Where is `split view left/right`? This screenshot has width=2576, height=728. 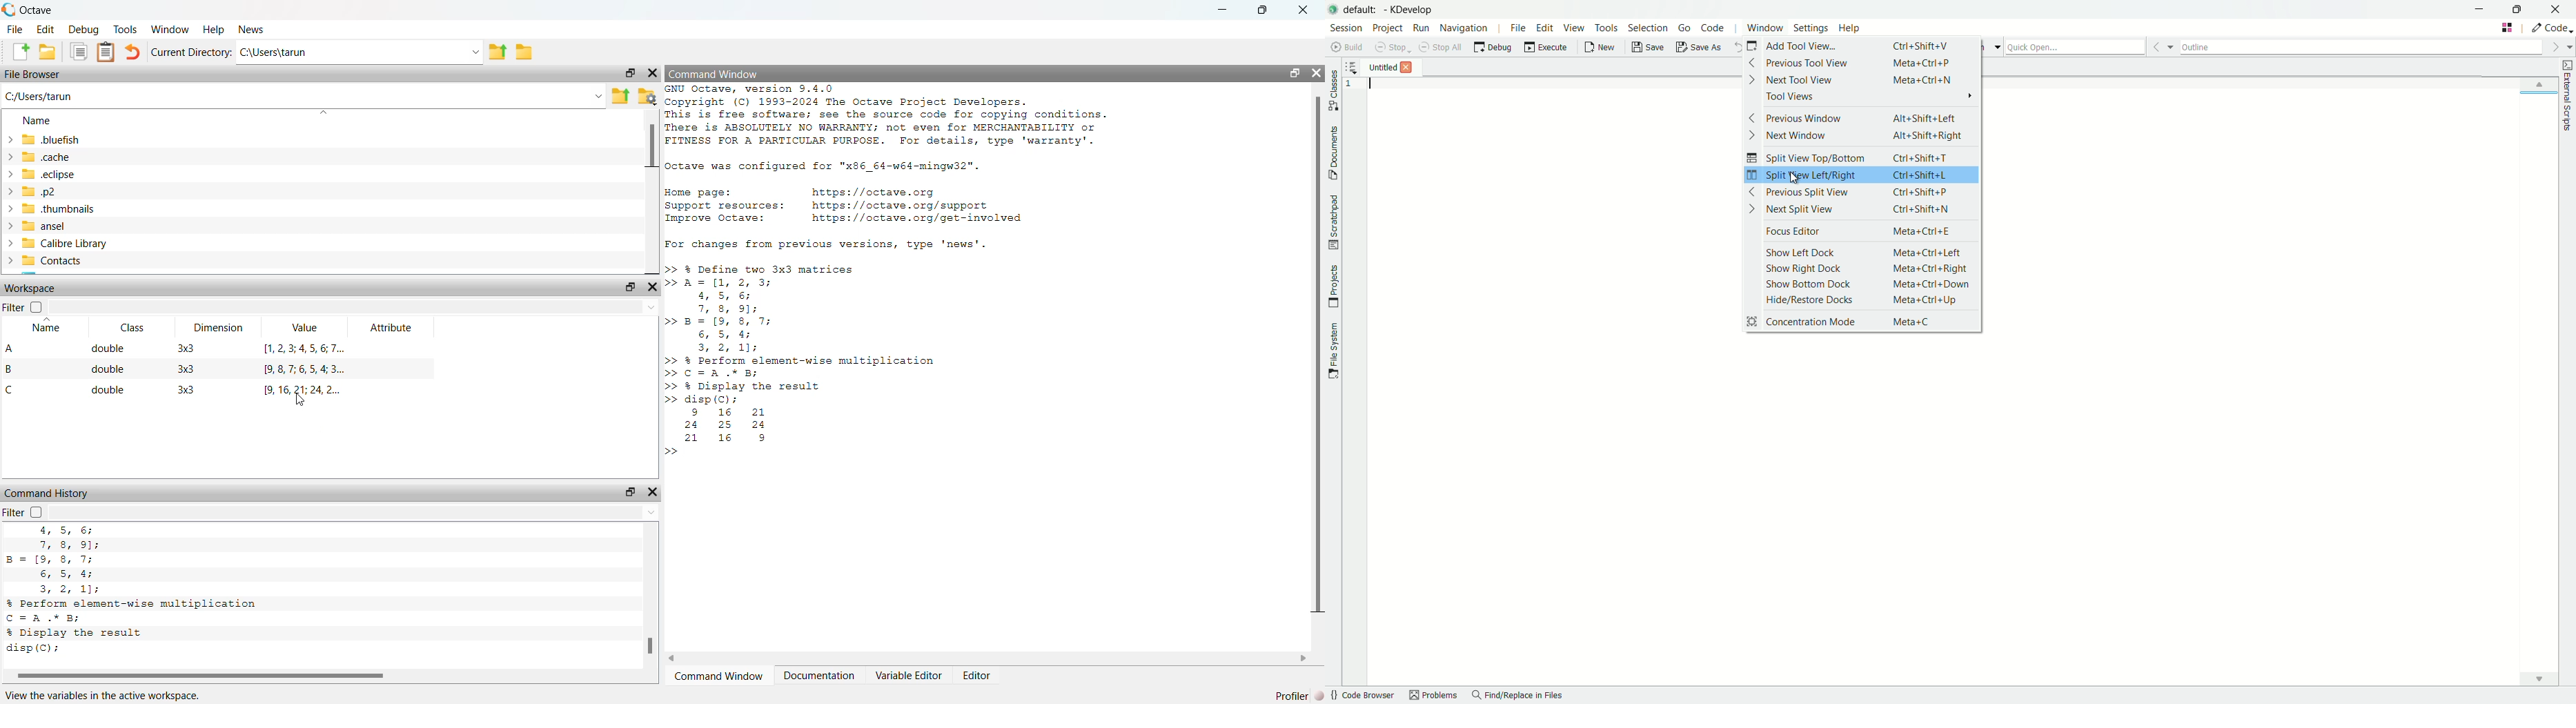
split view left/right is located at coordinates (1805, 175).